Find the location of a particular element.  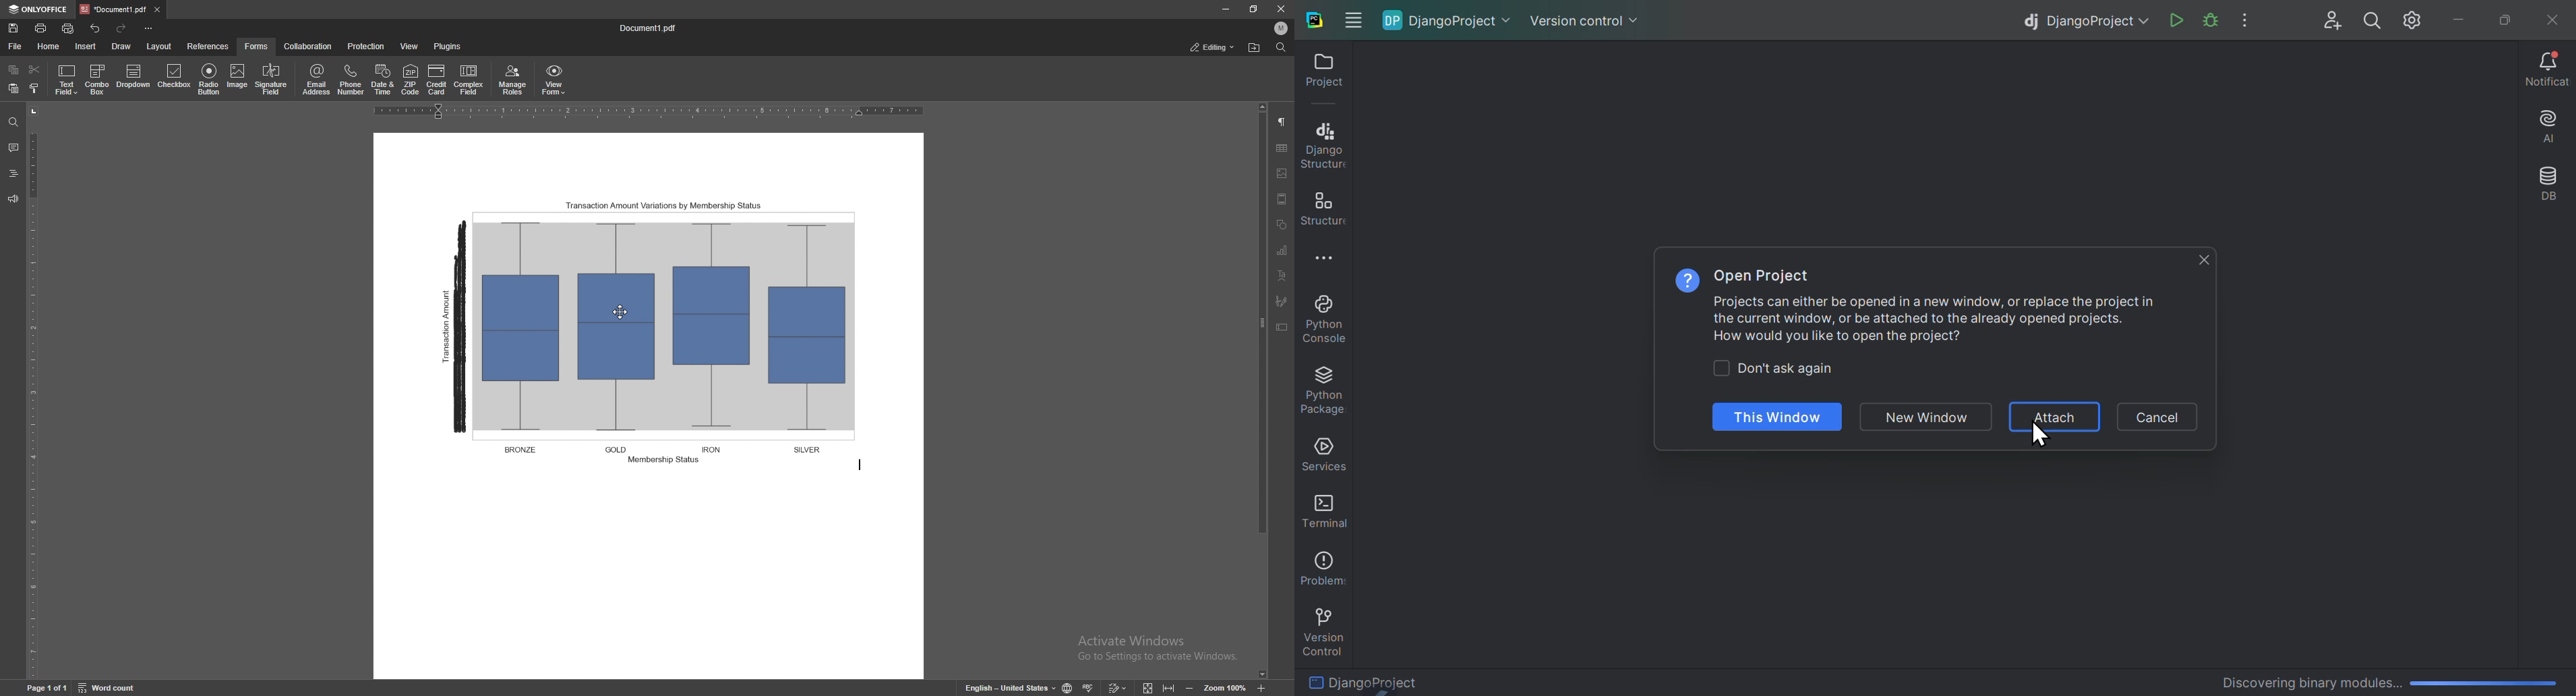

chart is located at coordinates (1283, 250).